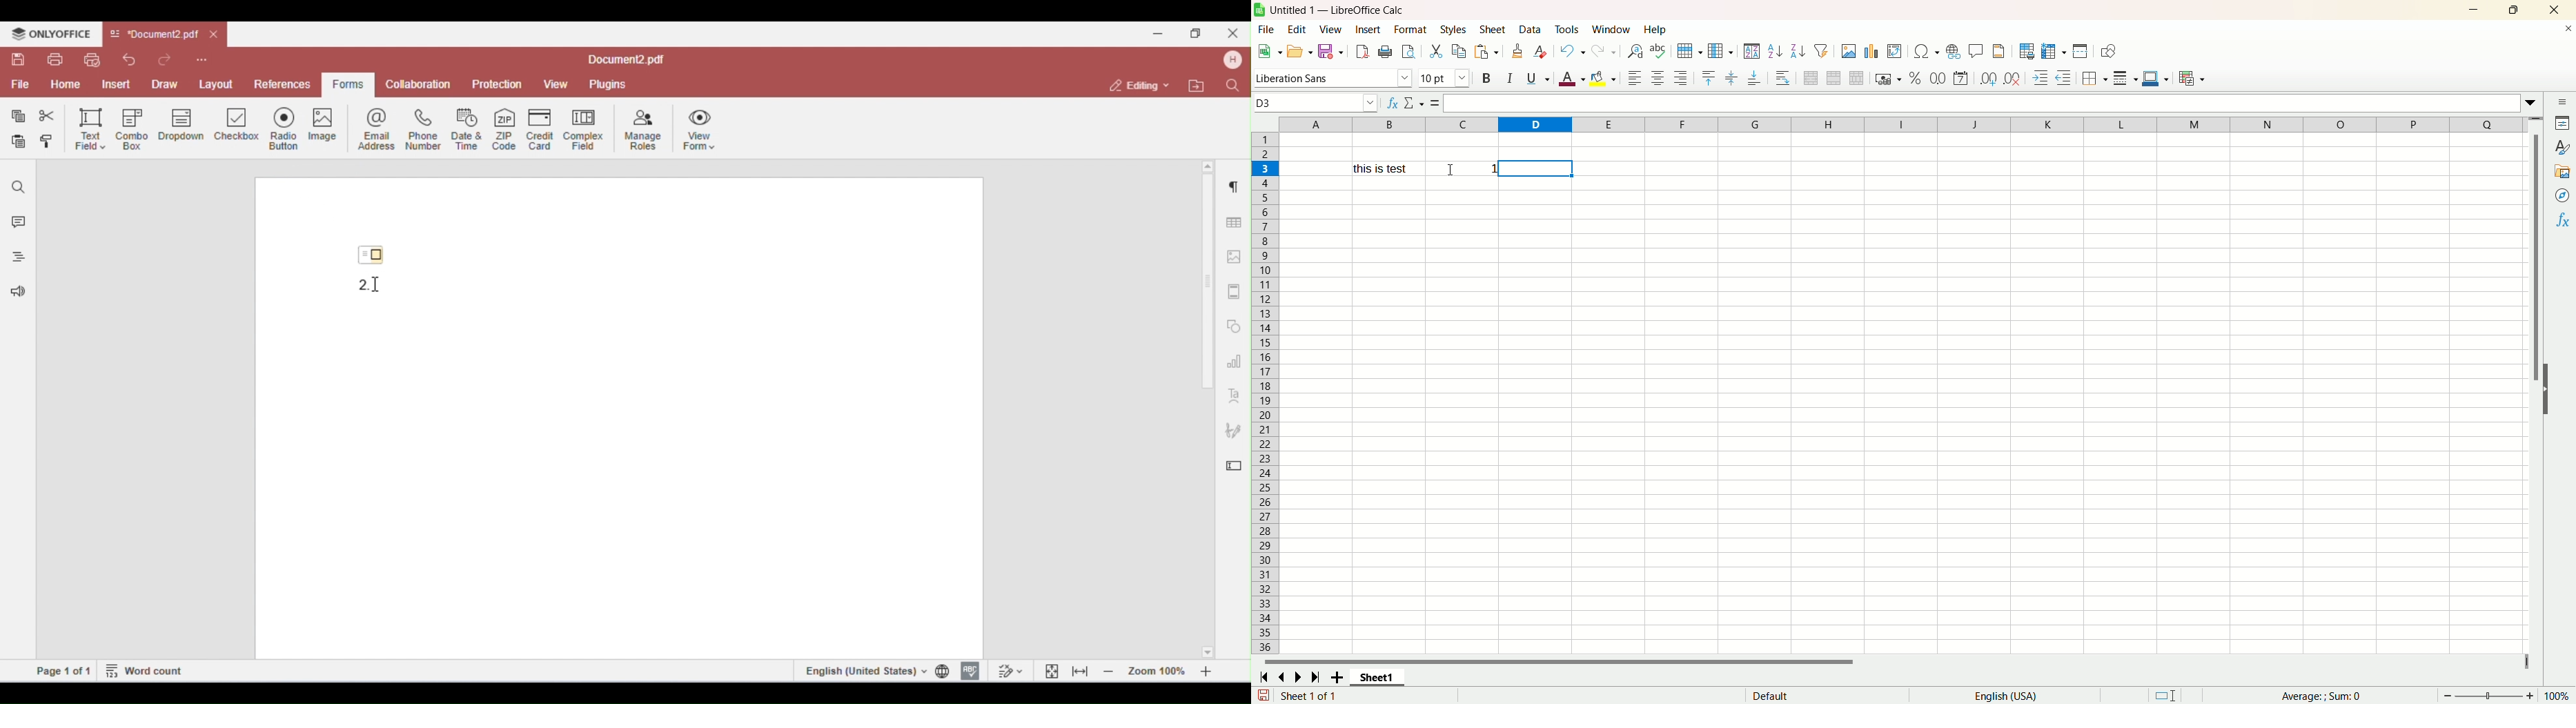 The height and width of the screenshot is (728, 2576). I want to click on undo, so click(1573, 50).